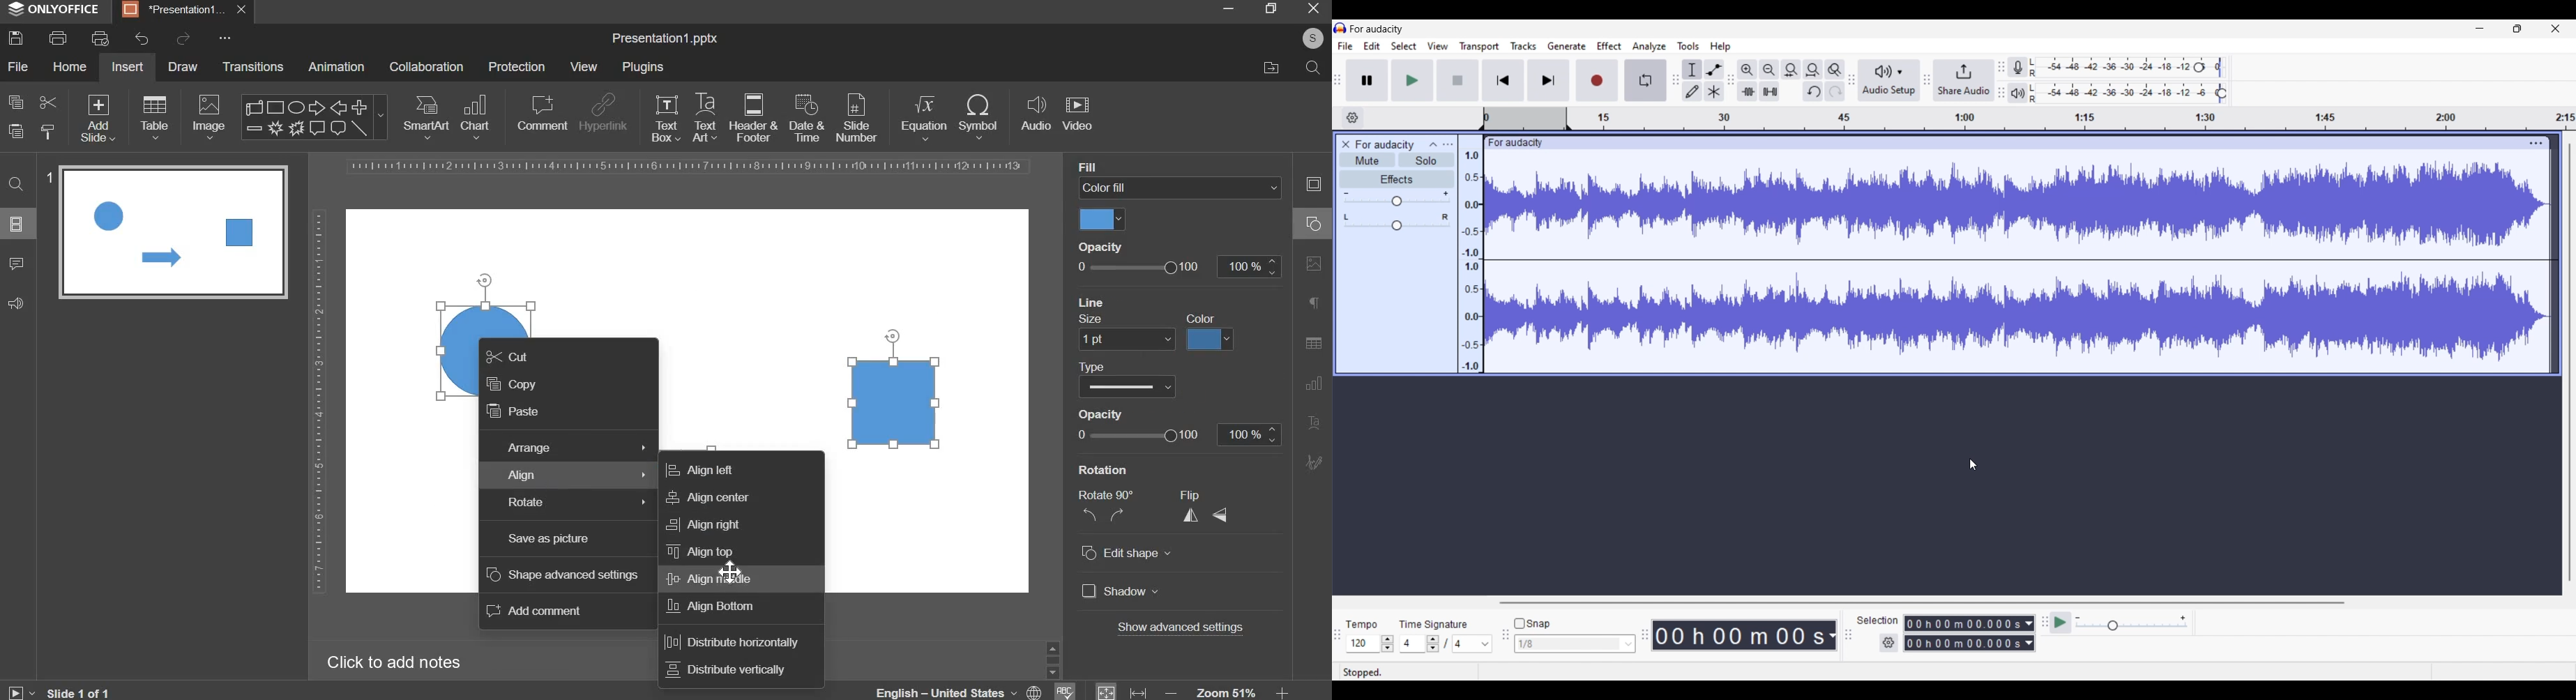 The image size is (2576, 700). Describe the element at coordinates (2026, 93) in the screenshot. I see `Playback meter` at that location.